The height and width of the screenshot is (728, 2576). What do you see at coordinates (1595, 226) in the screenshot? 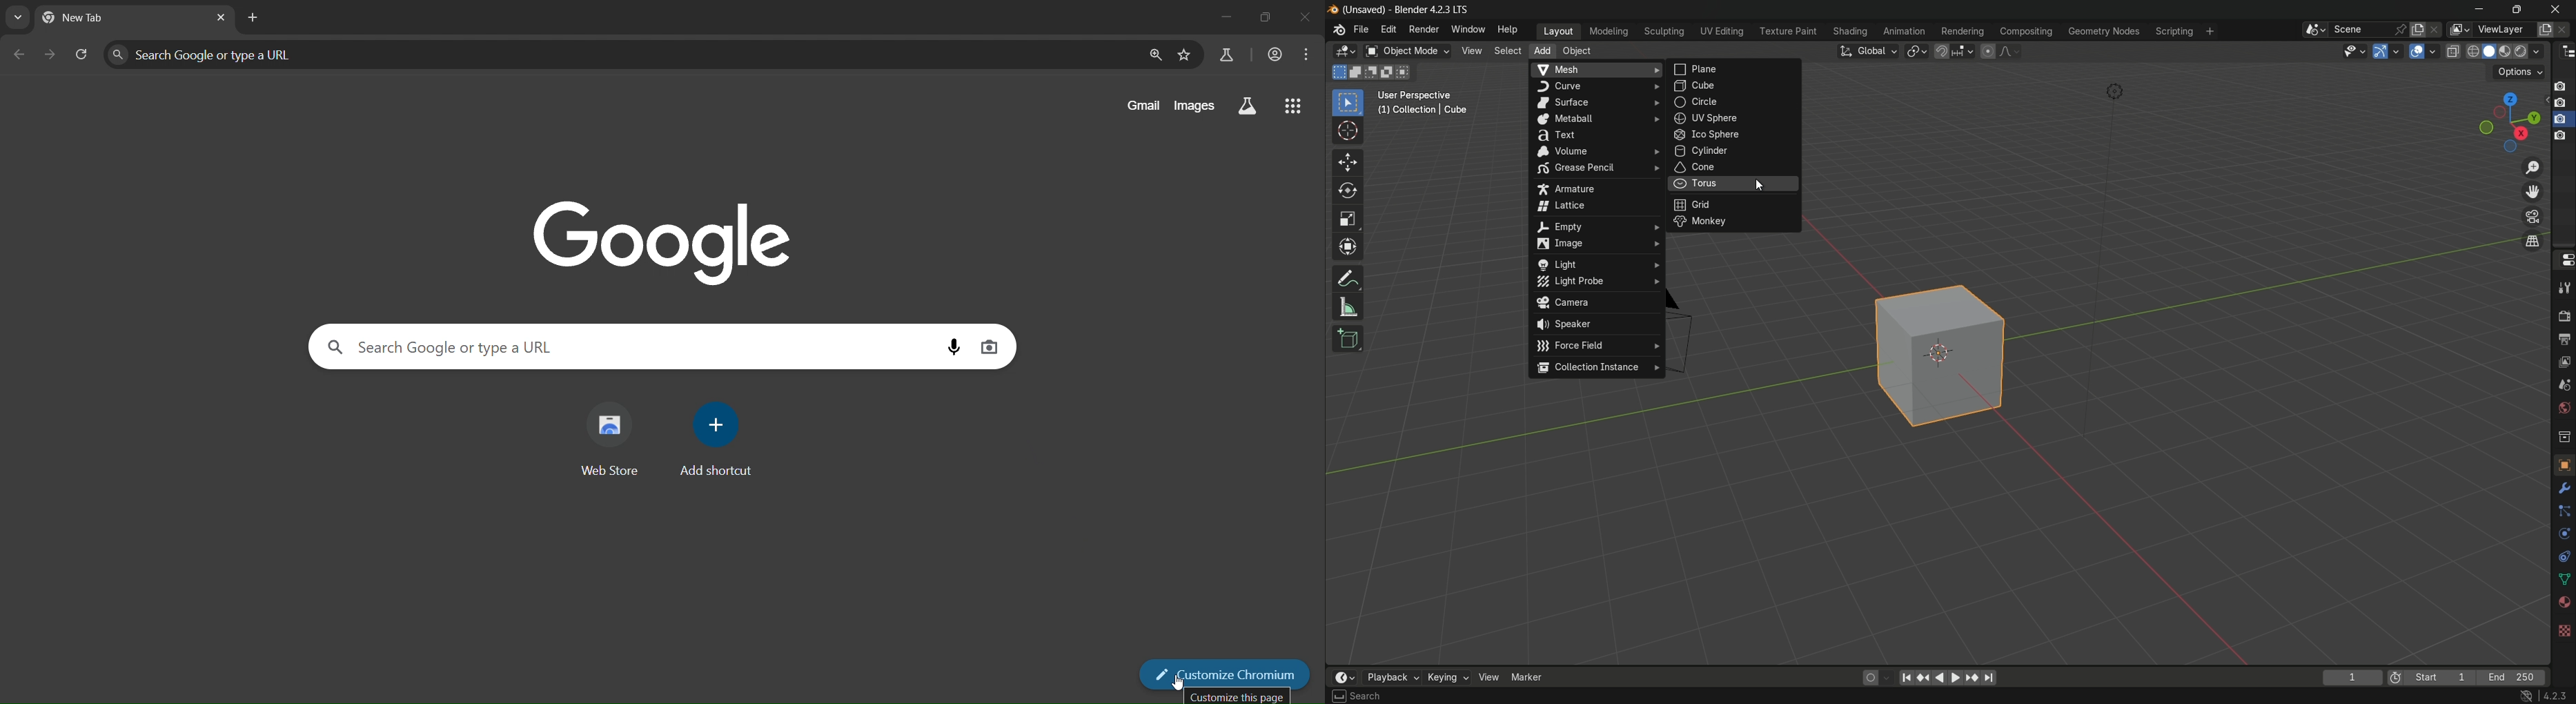
I see `empty` at bounding box center [1595, 226].